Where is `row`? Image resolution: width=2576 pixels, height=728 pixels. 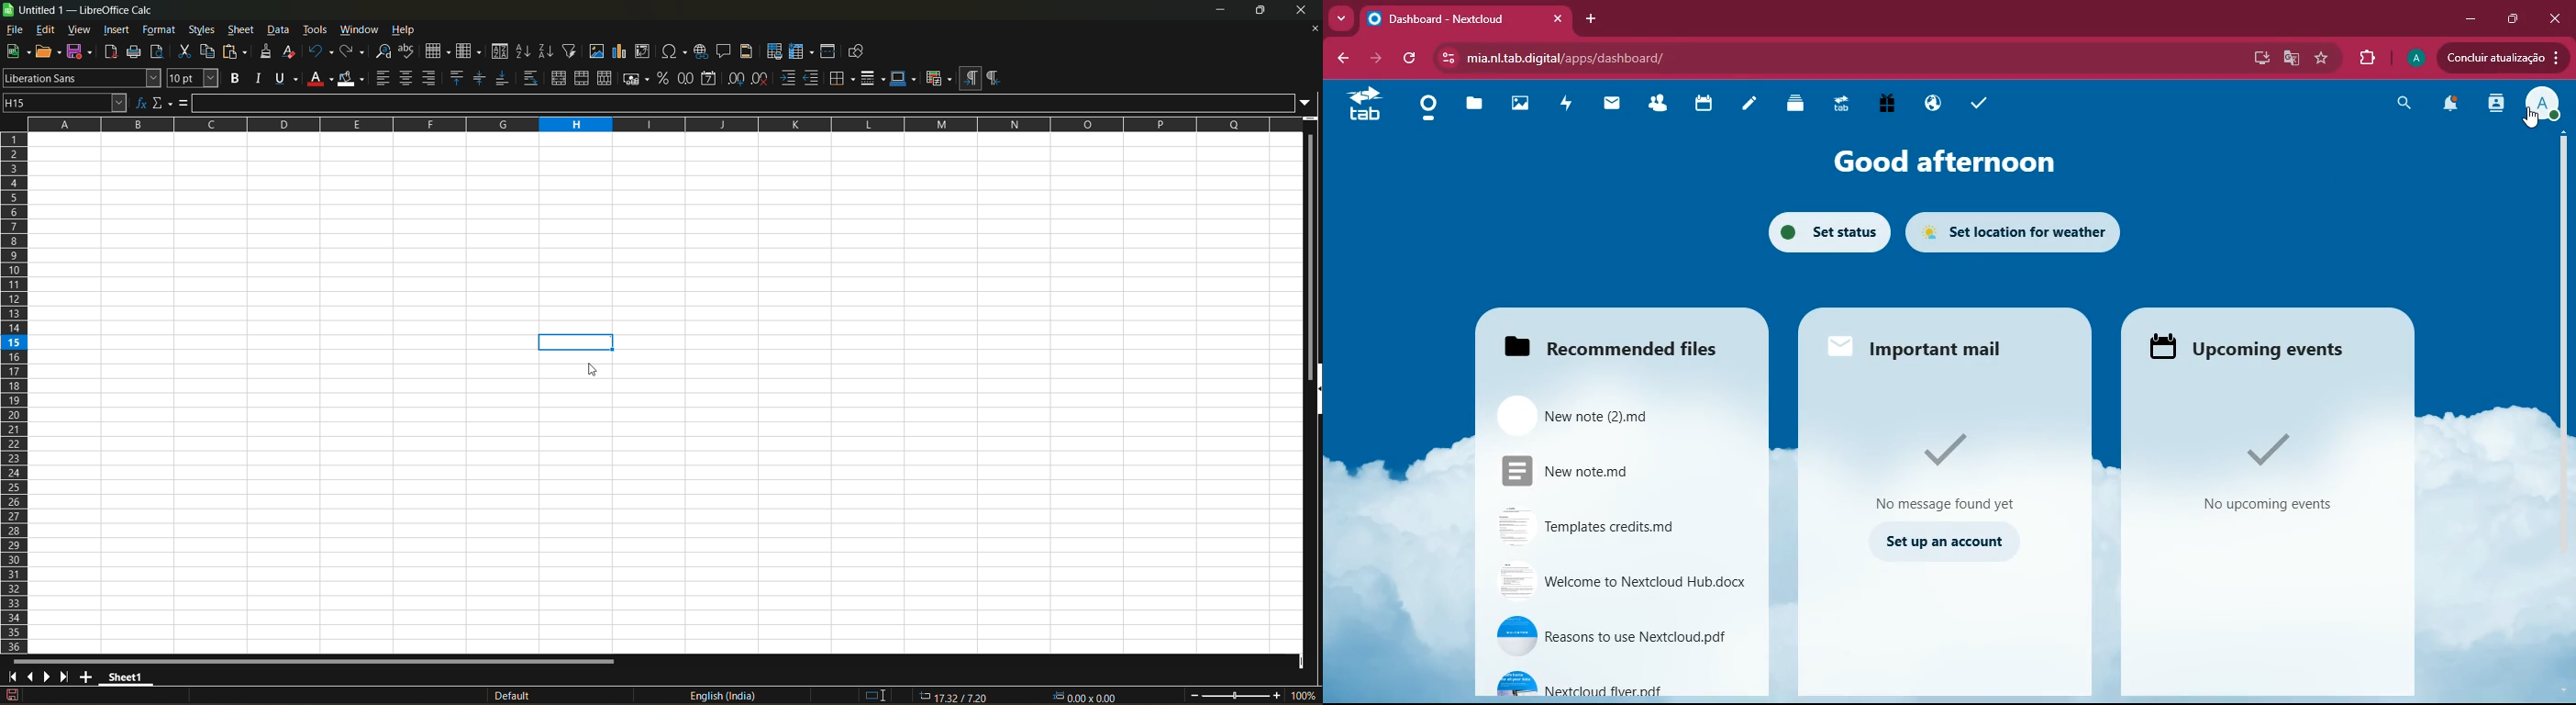 row is located at coordinates (438, 50).